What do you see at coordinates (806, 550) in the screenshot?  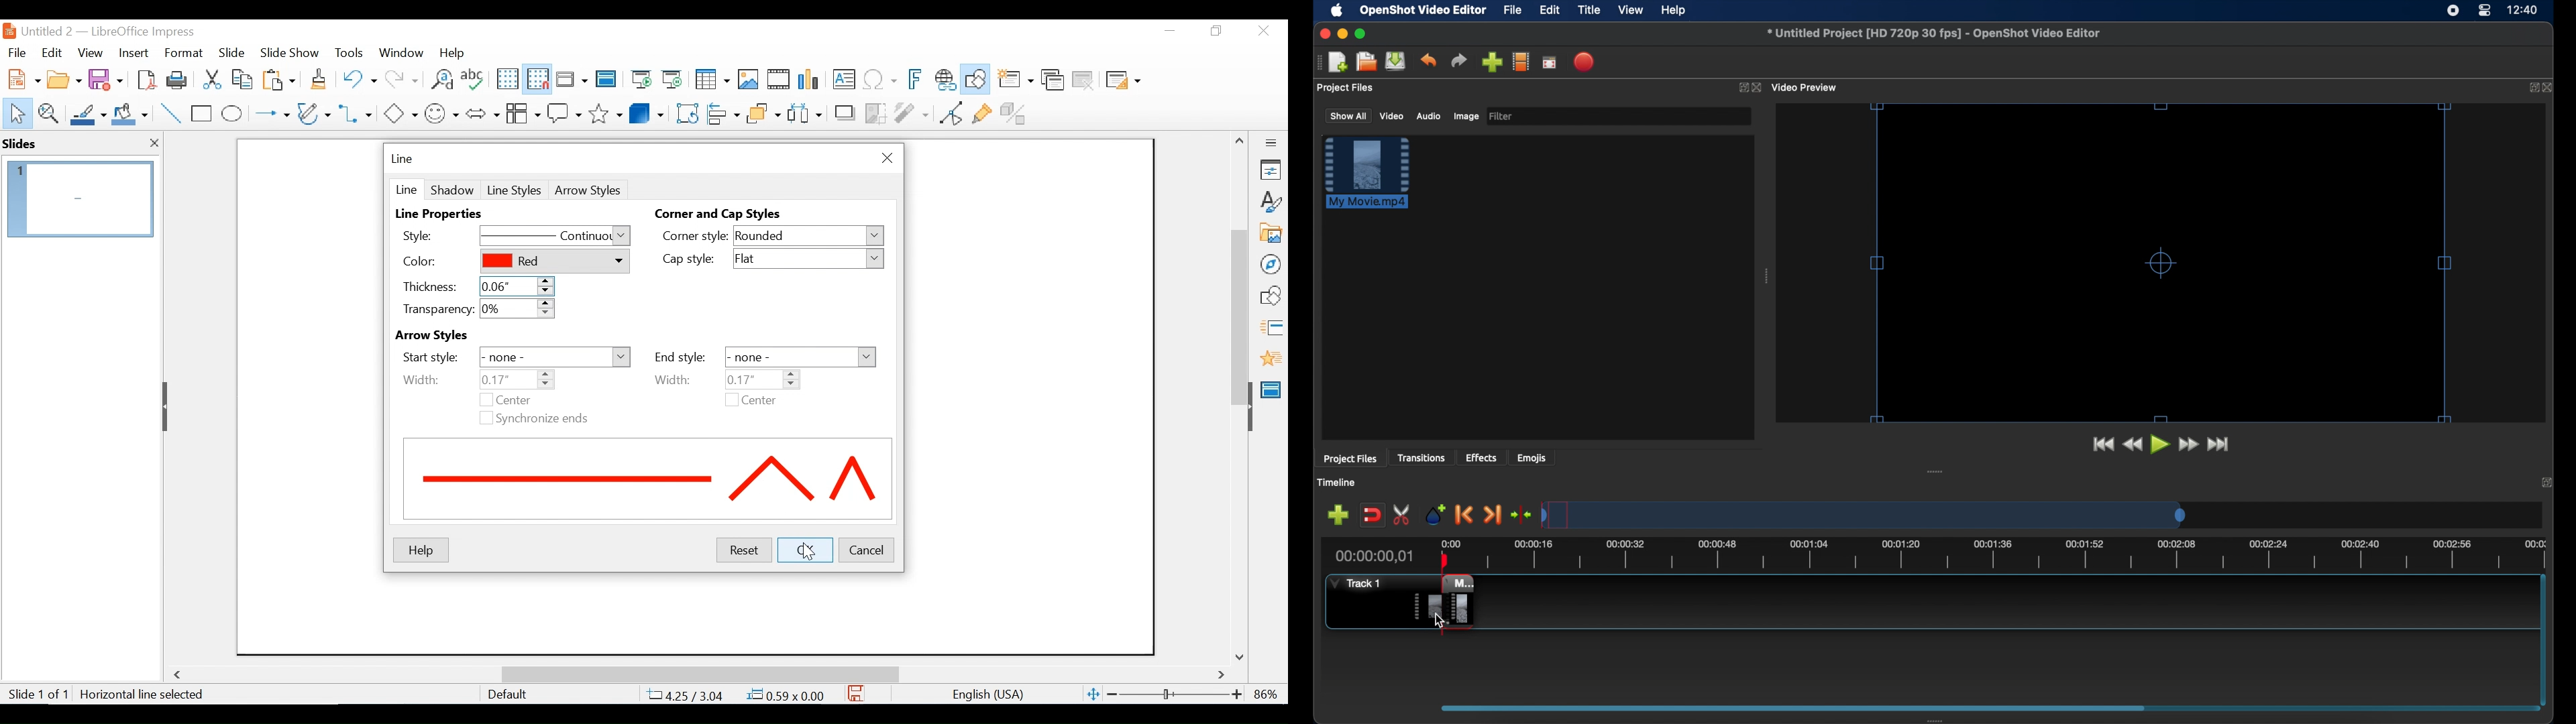 I see `OK` at bounding box center [806, 550].